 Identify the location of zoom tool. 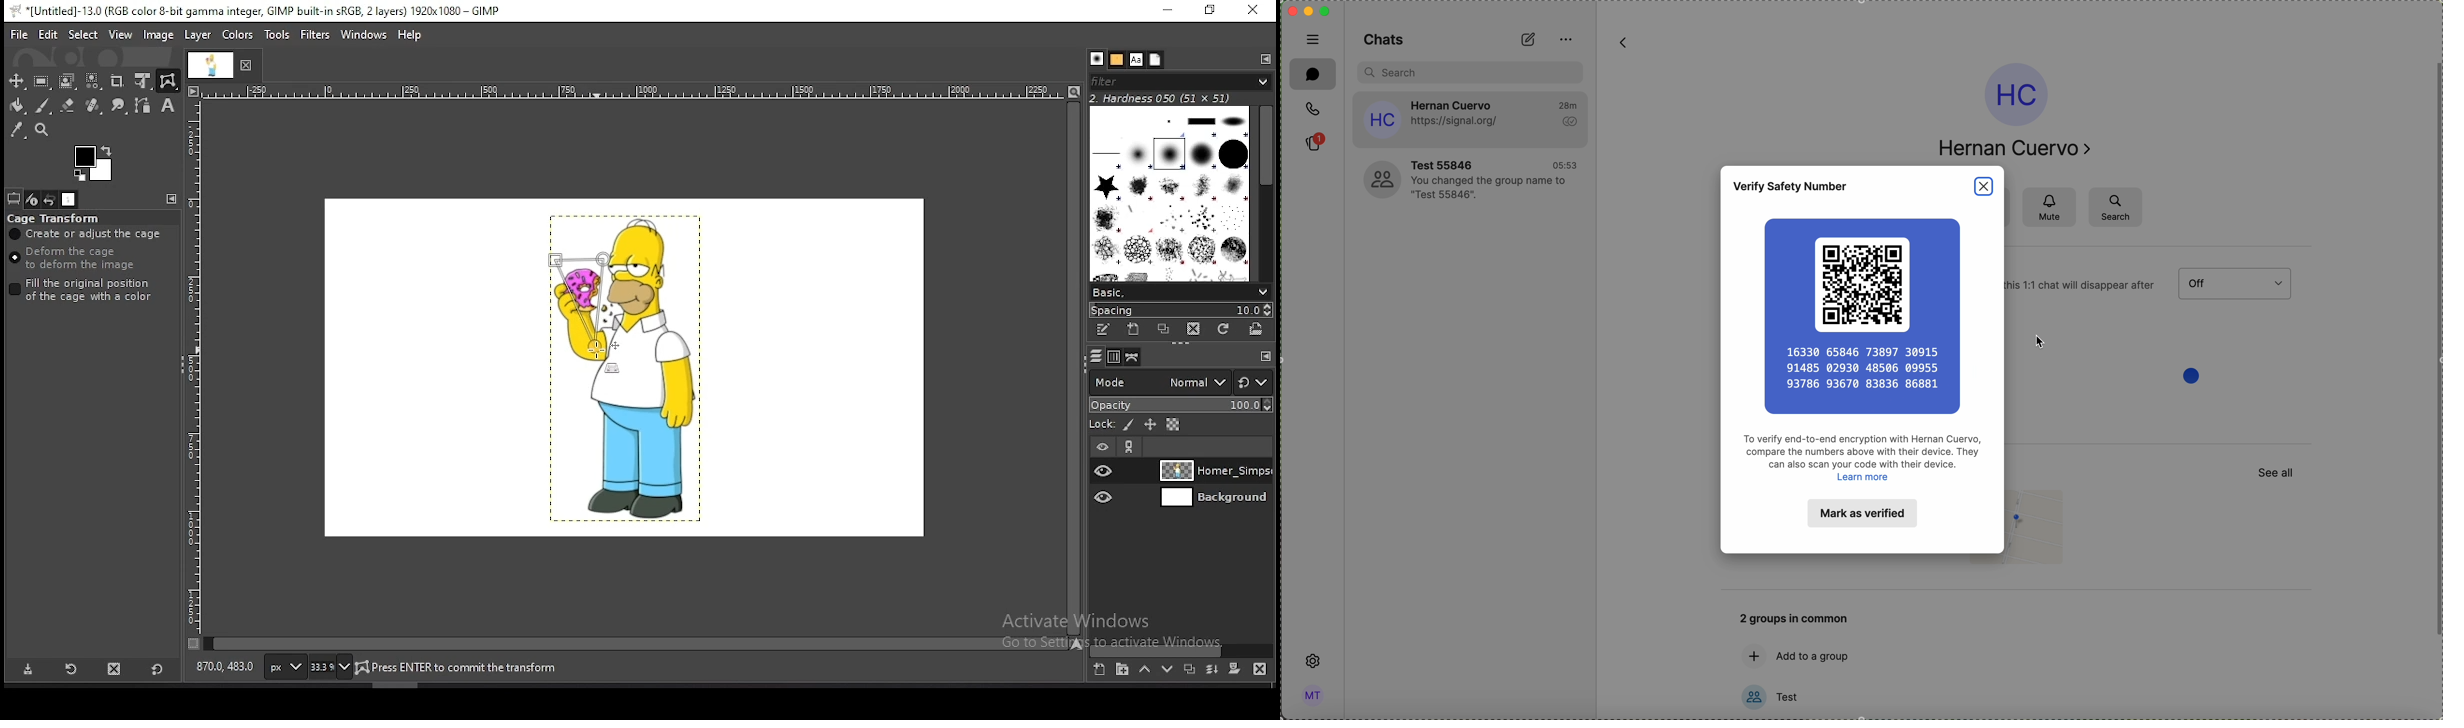
(41, 129).